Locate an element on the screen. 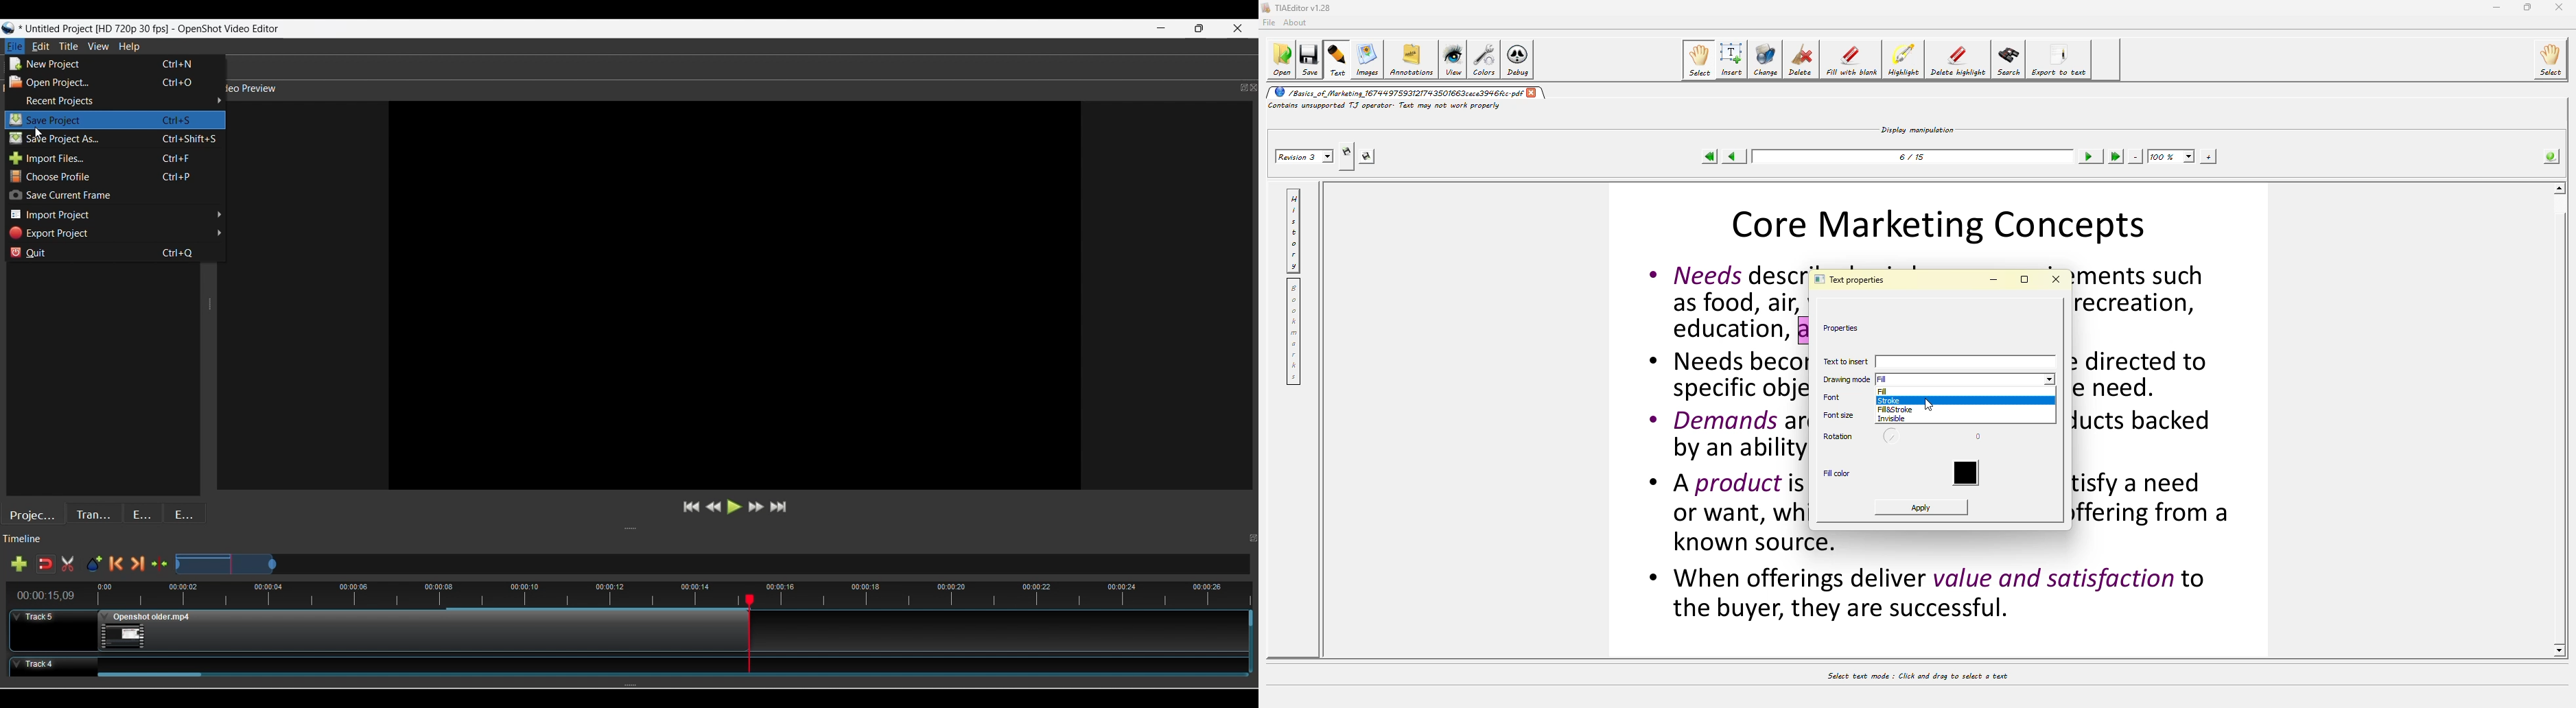  rotation is located at coordinates (1837, 436).